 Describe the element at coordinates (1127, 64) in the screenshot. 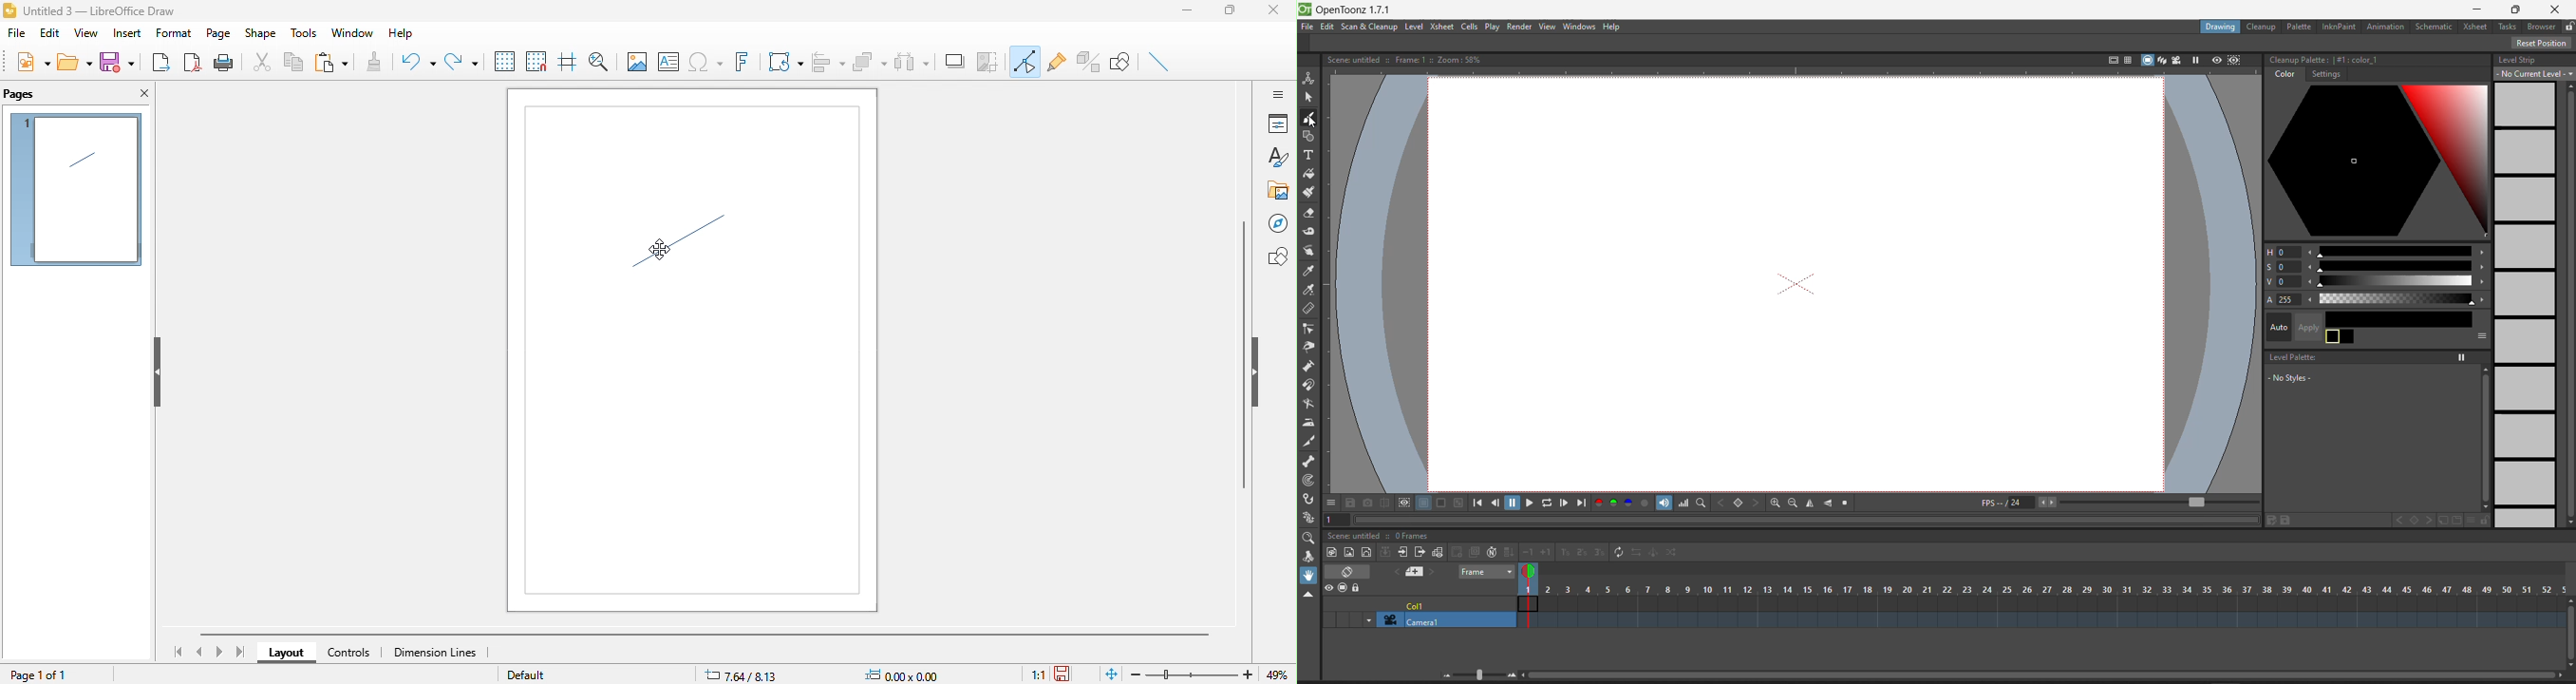

I see `show the draw function` at that location.